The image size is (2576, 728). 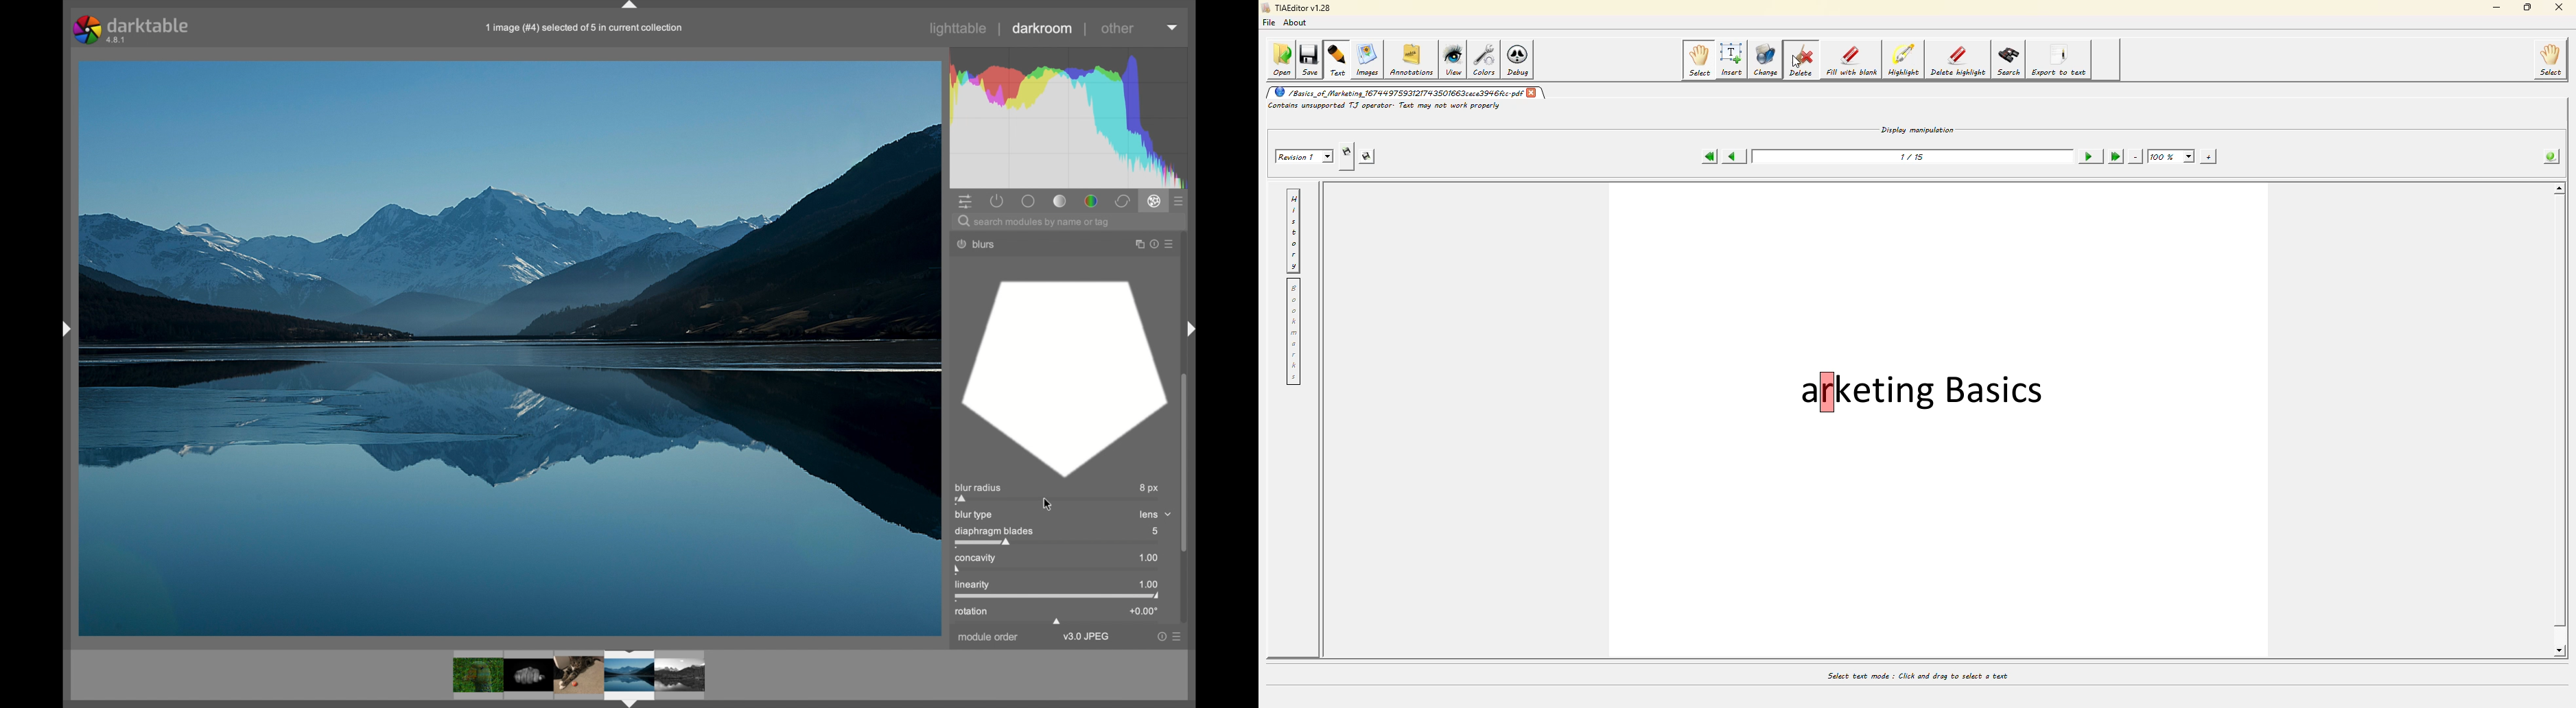 What do you see at coordinates (1122, 201) in the screenshot?
I see `correct` at bounding box center [1122, 201].